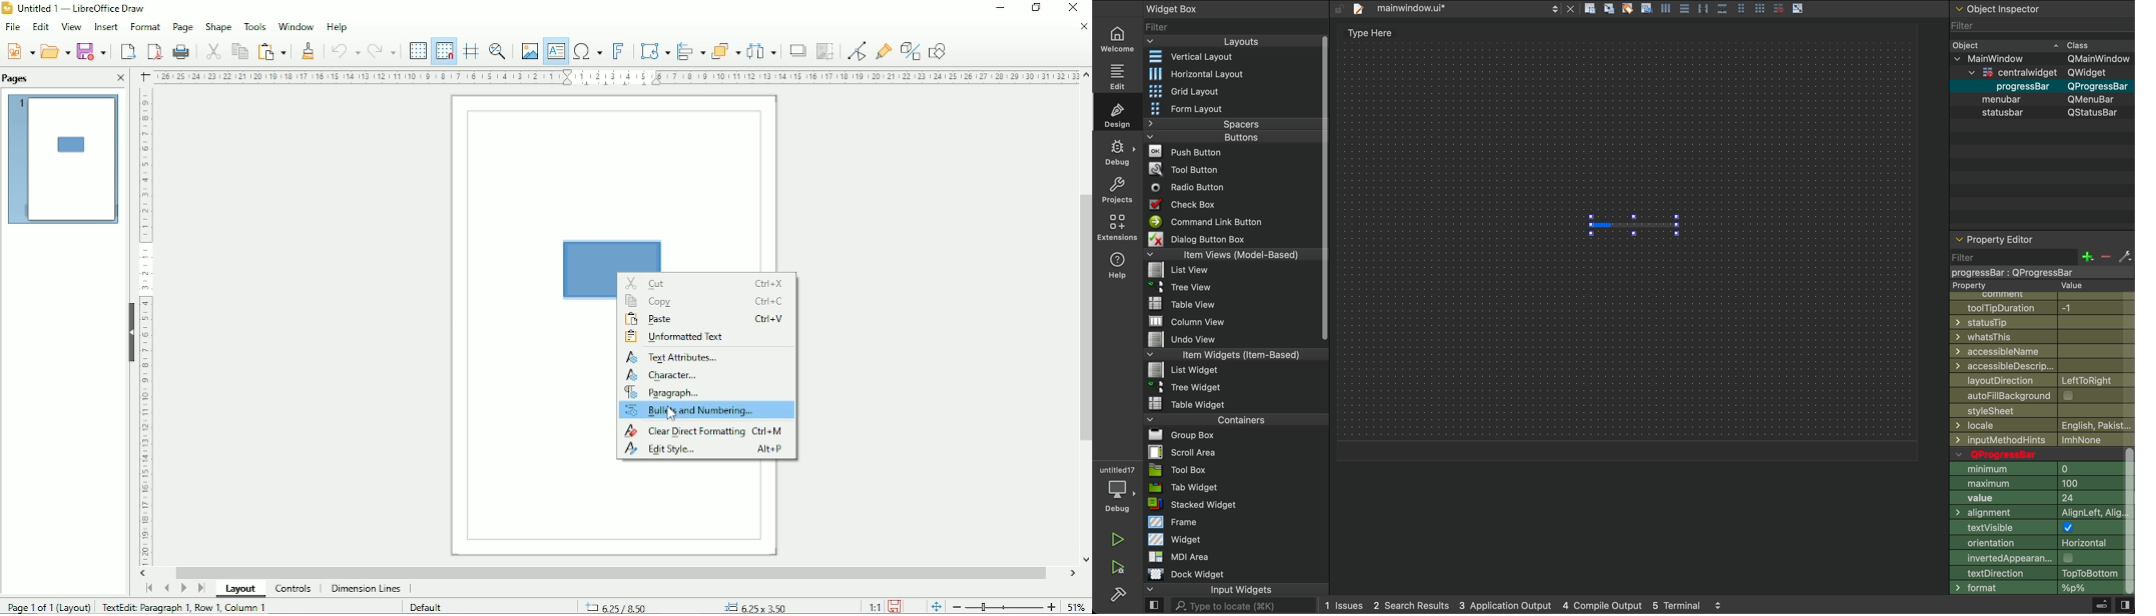  Describe the element at coordinates (1176, 556) in the screenshot. I see `MDI Area` at that location.